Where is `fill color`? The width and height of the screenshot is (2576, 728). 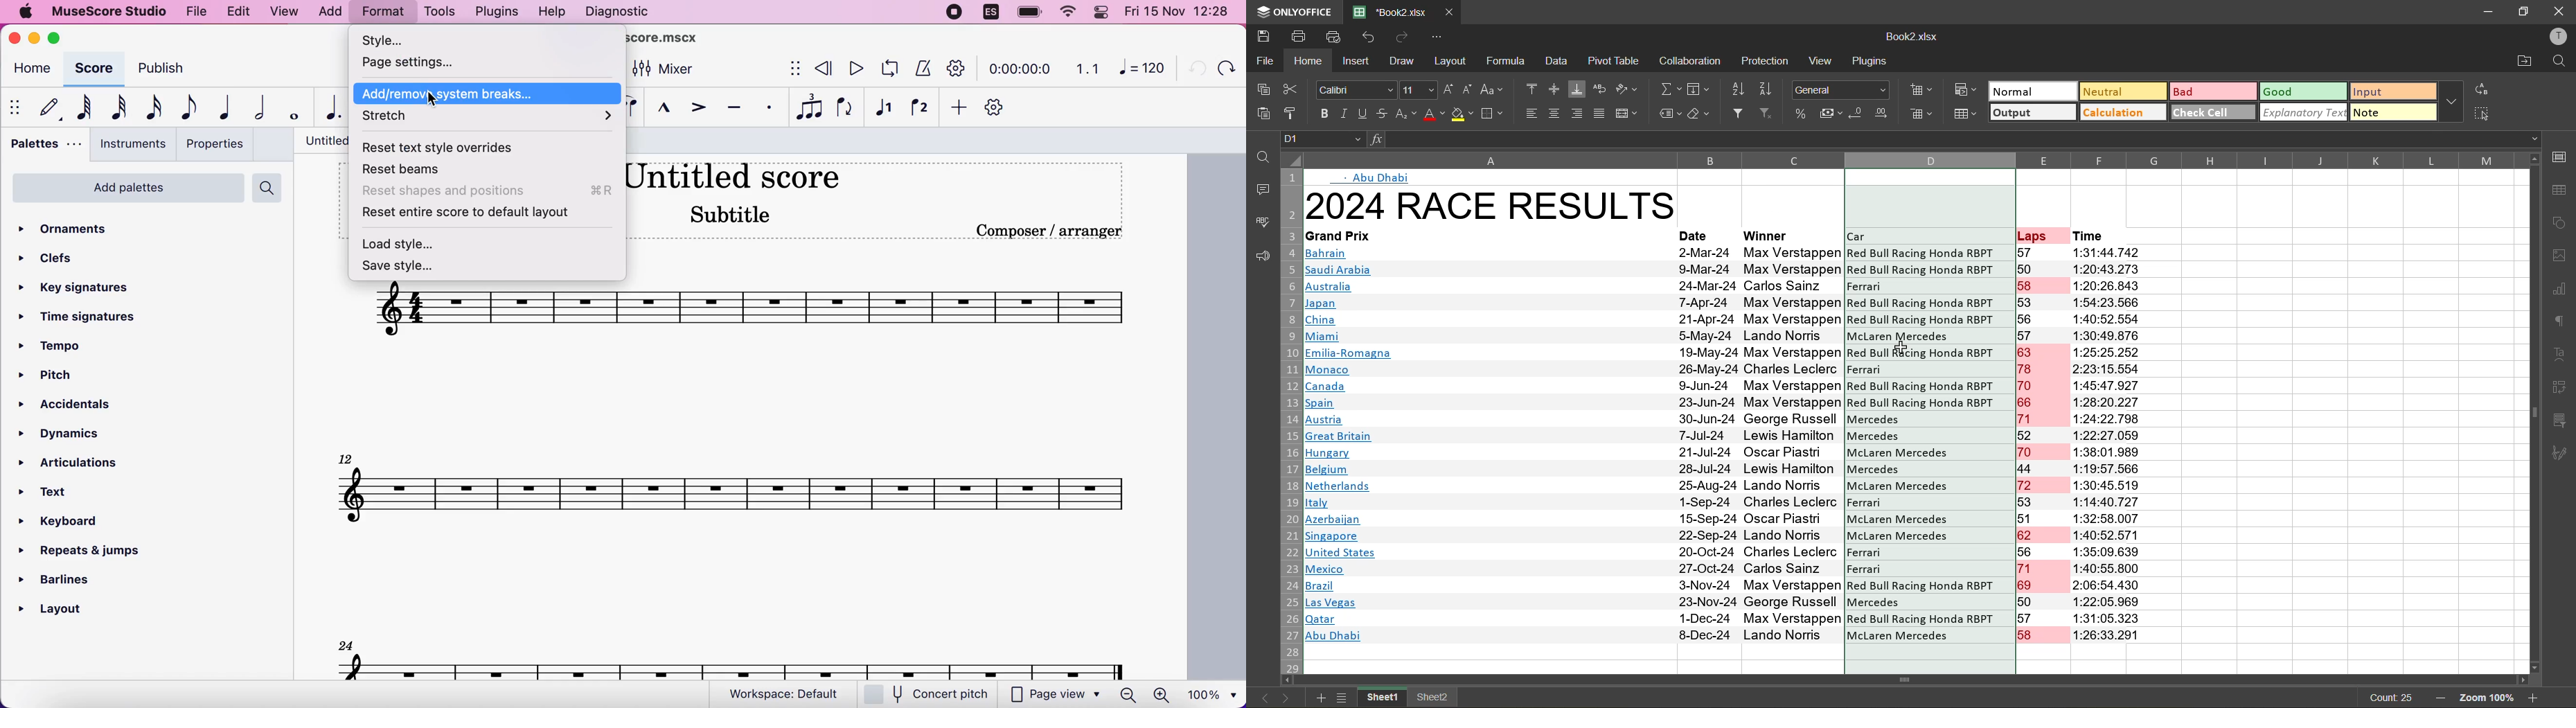 fill color is located at coordinates (1464, 114).